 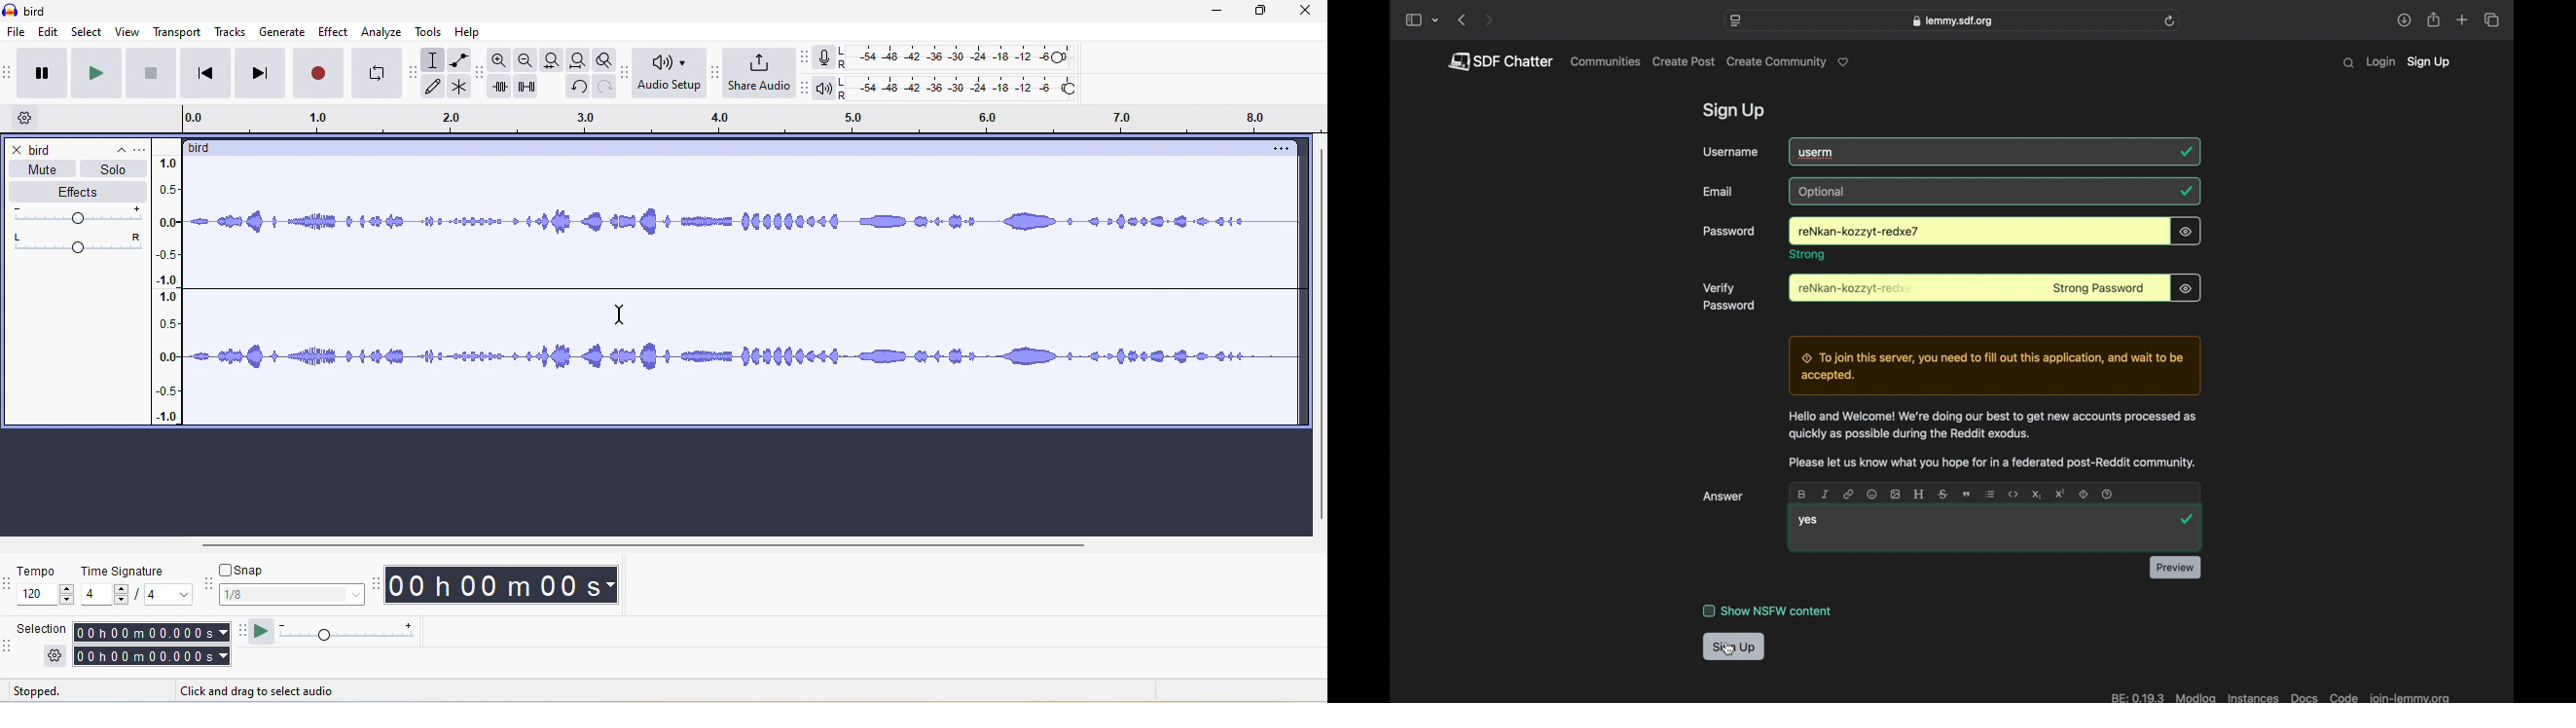 What do you see at coordinates (261, 633) in the screenshot?
I see `play at speed` at bounding box center [261, 633].